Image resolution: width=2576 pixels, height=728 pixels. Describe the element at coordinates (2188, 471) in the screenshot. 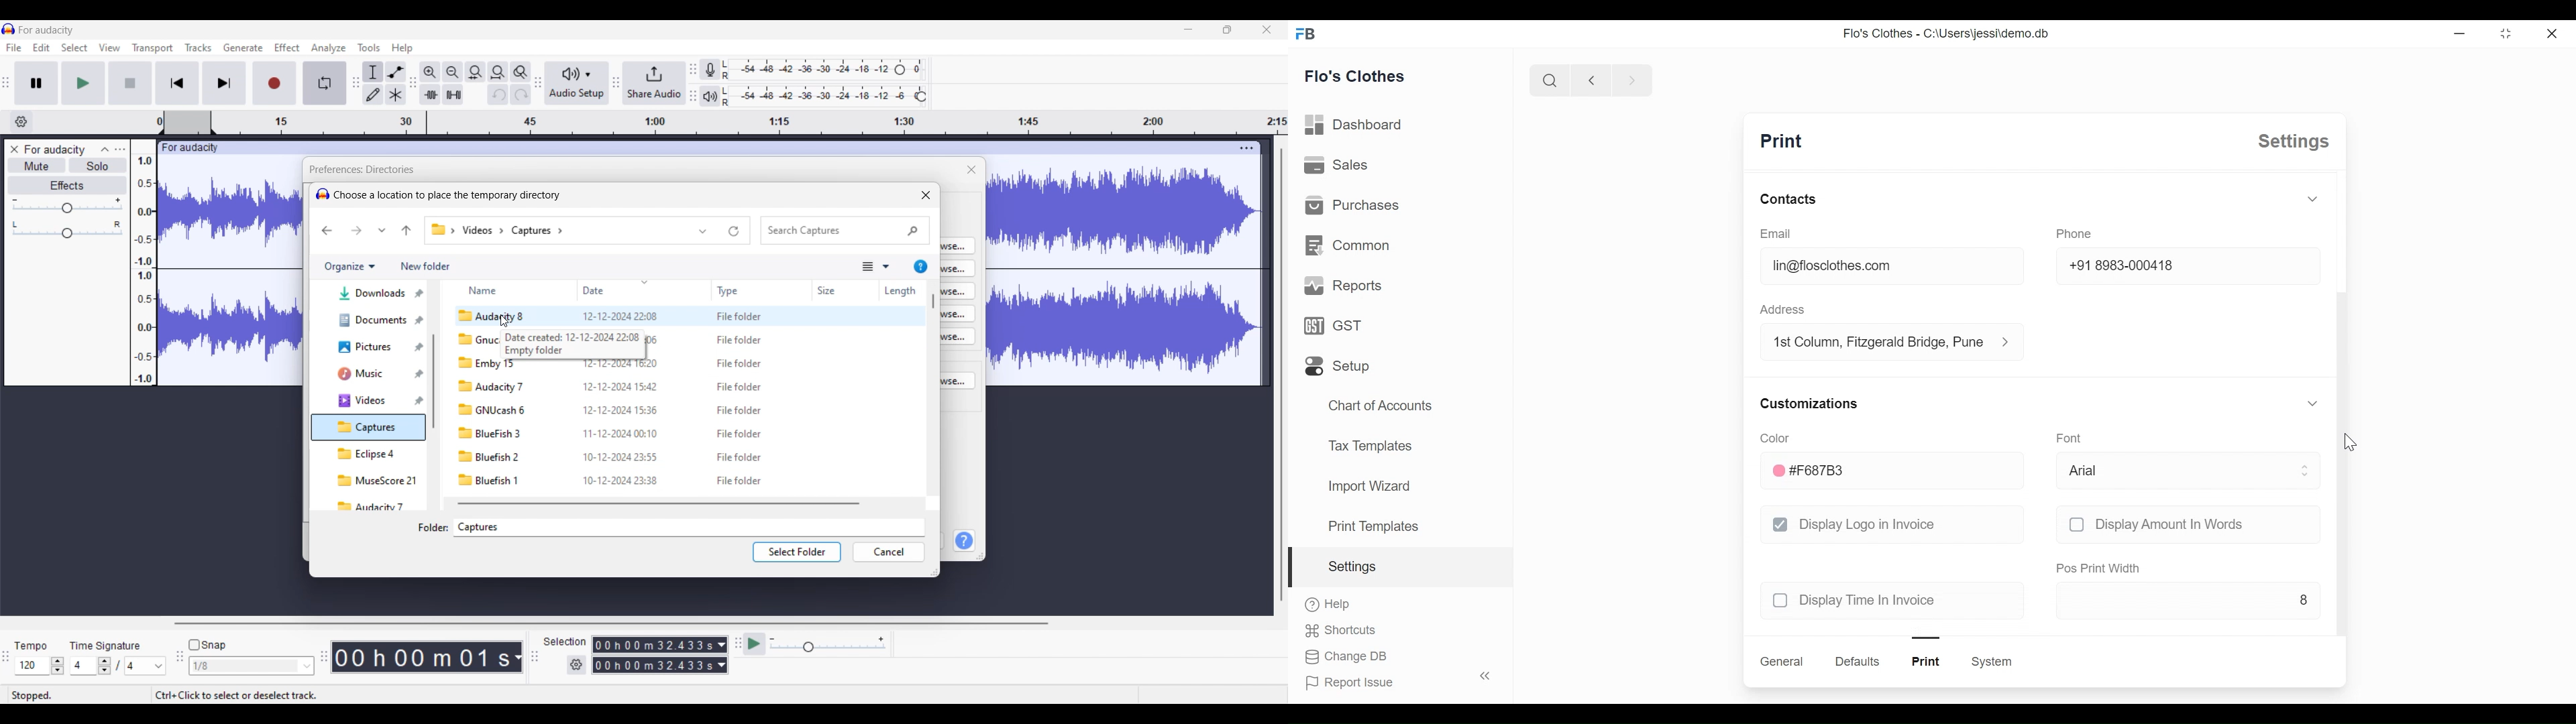

I see `arial` at that location.